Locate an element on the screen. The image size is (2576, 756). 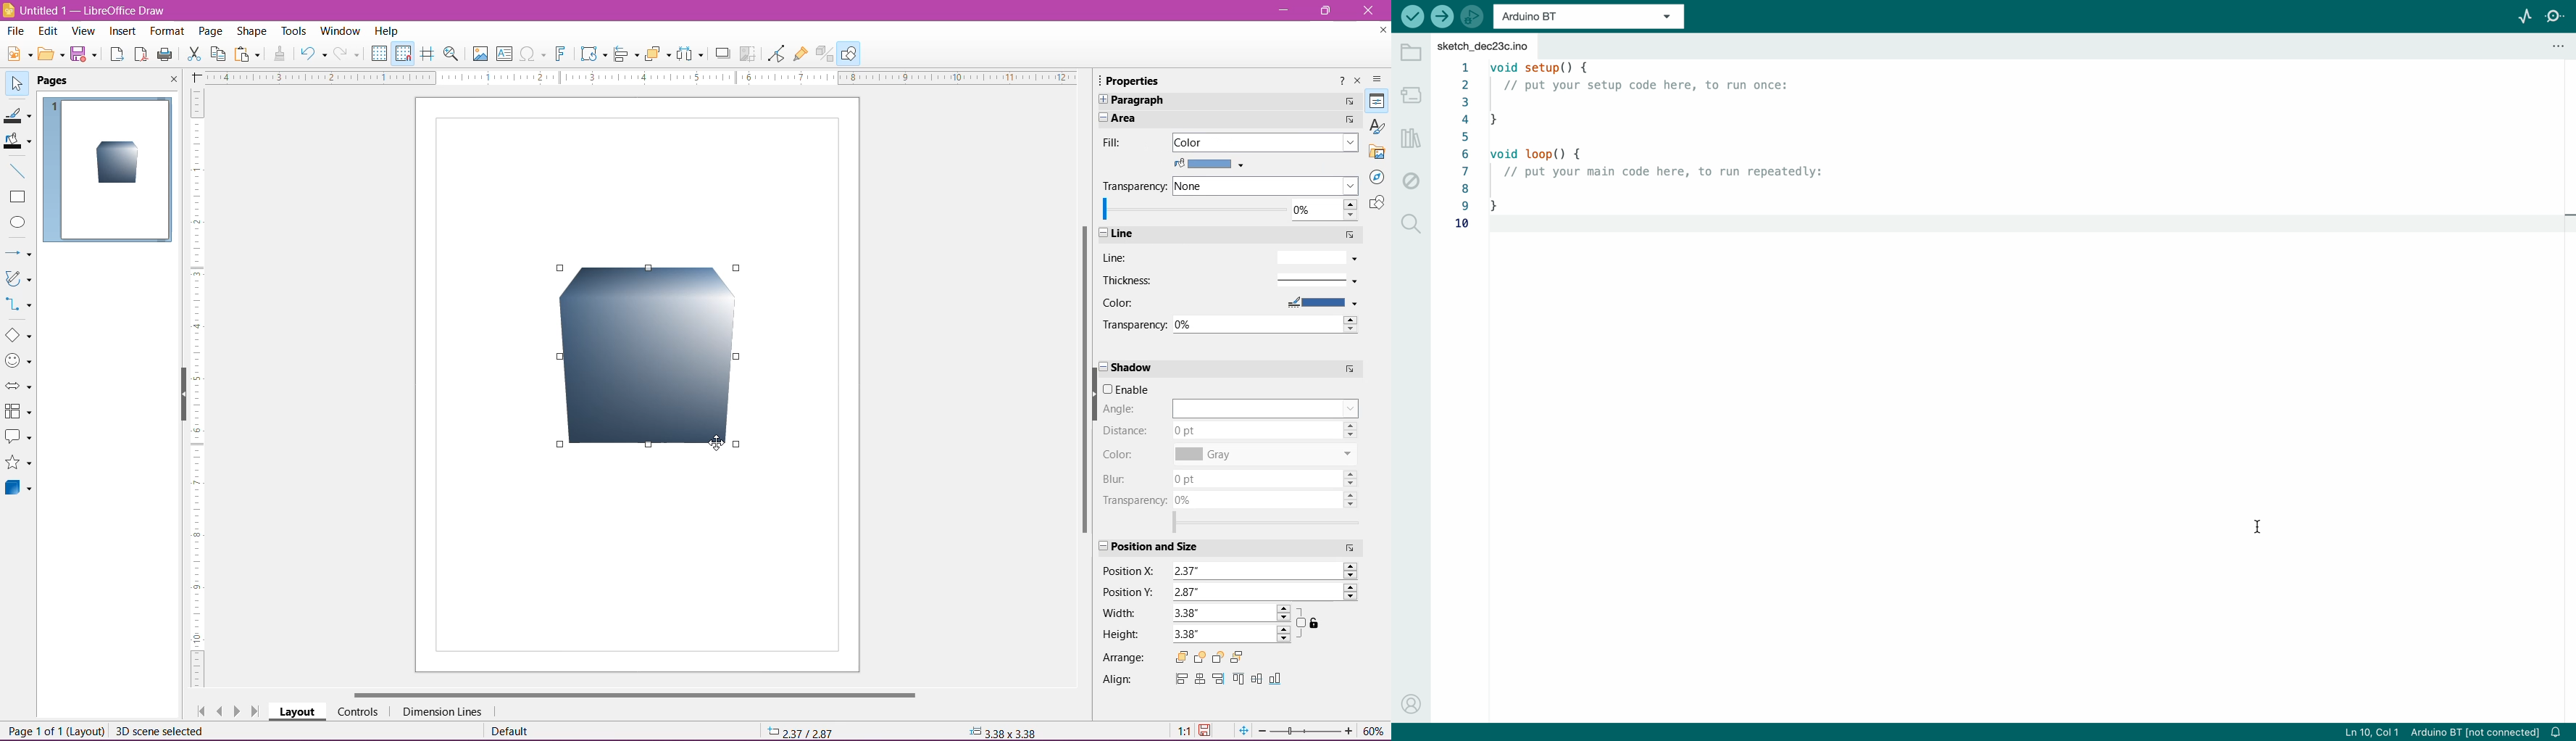
Left is located at coordinates (1180, 680).